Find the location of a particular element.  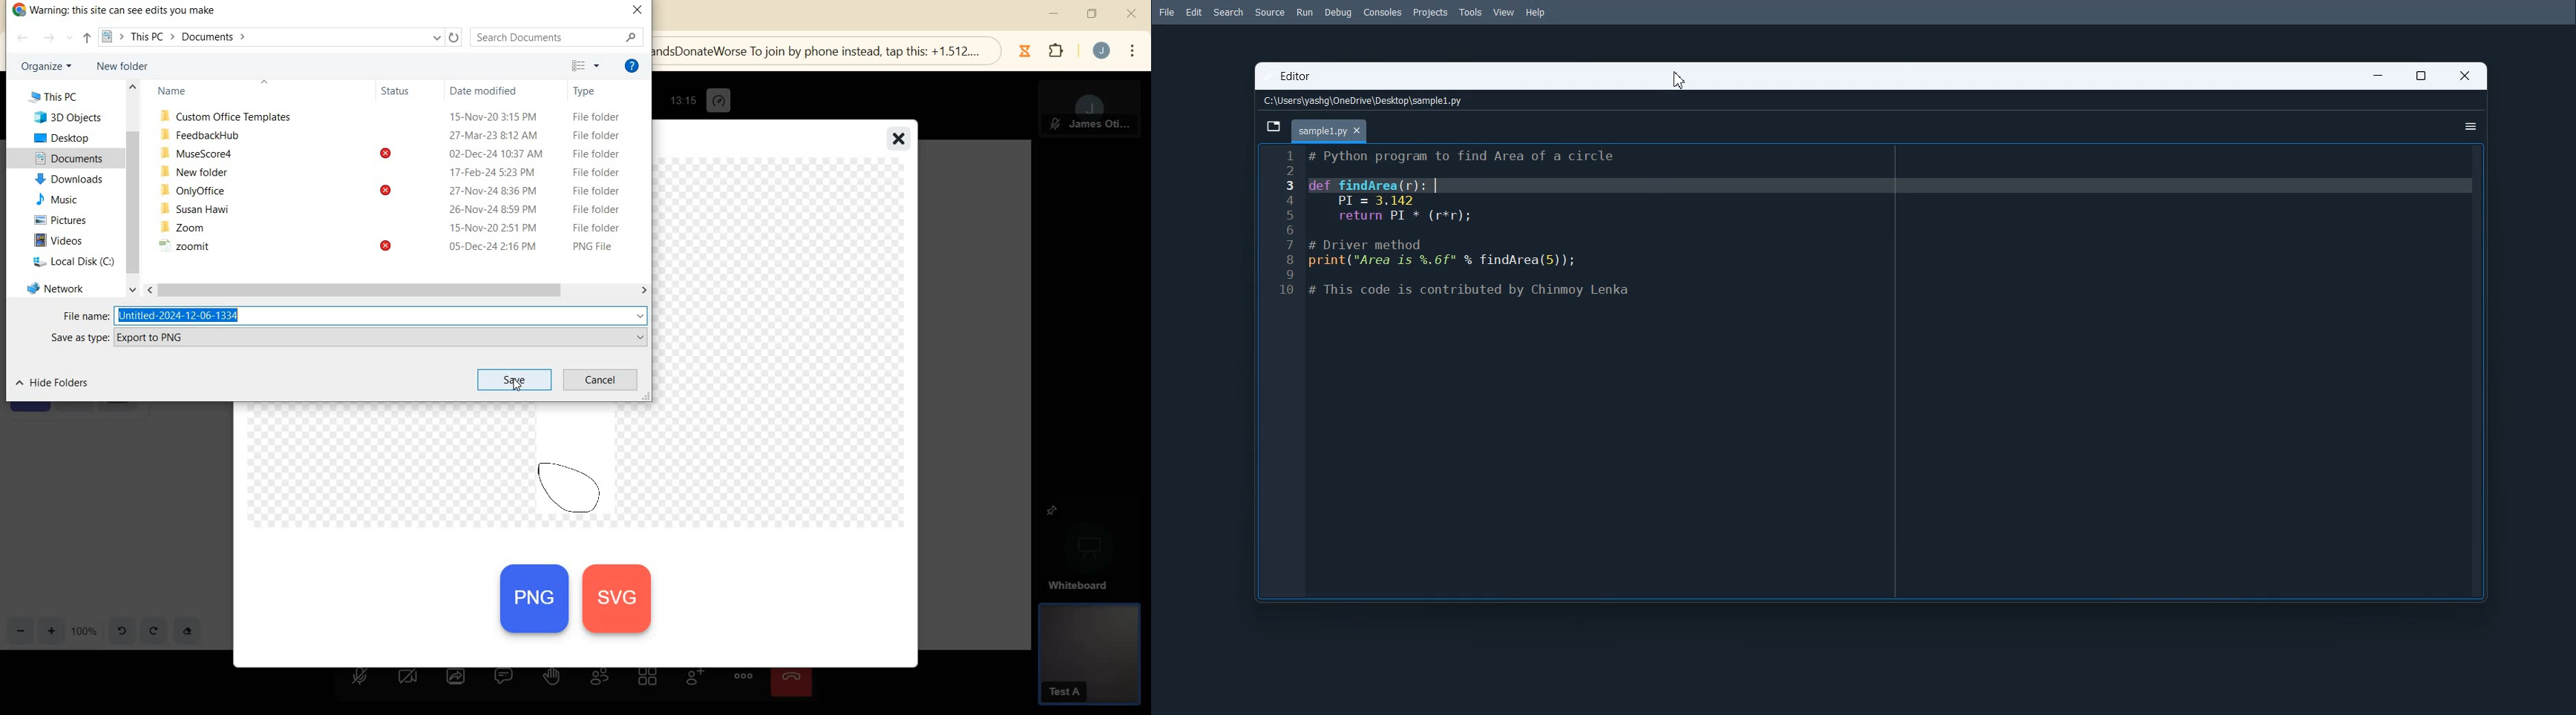

27-Nov-24 8:36 PM is located at coordinates (496, 190).